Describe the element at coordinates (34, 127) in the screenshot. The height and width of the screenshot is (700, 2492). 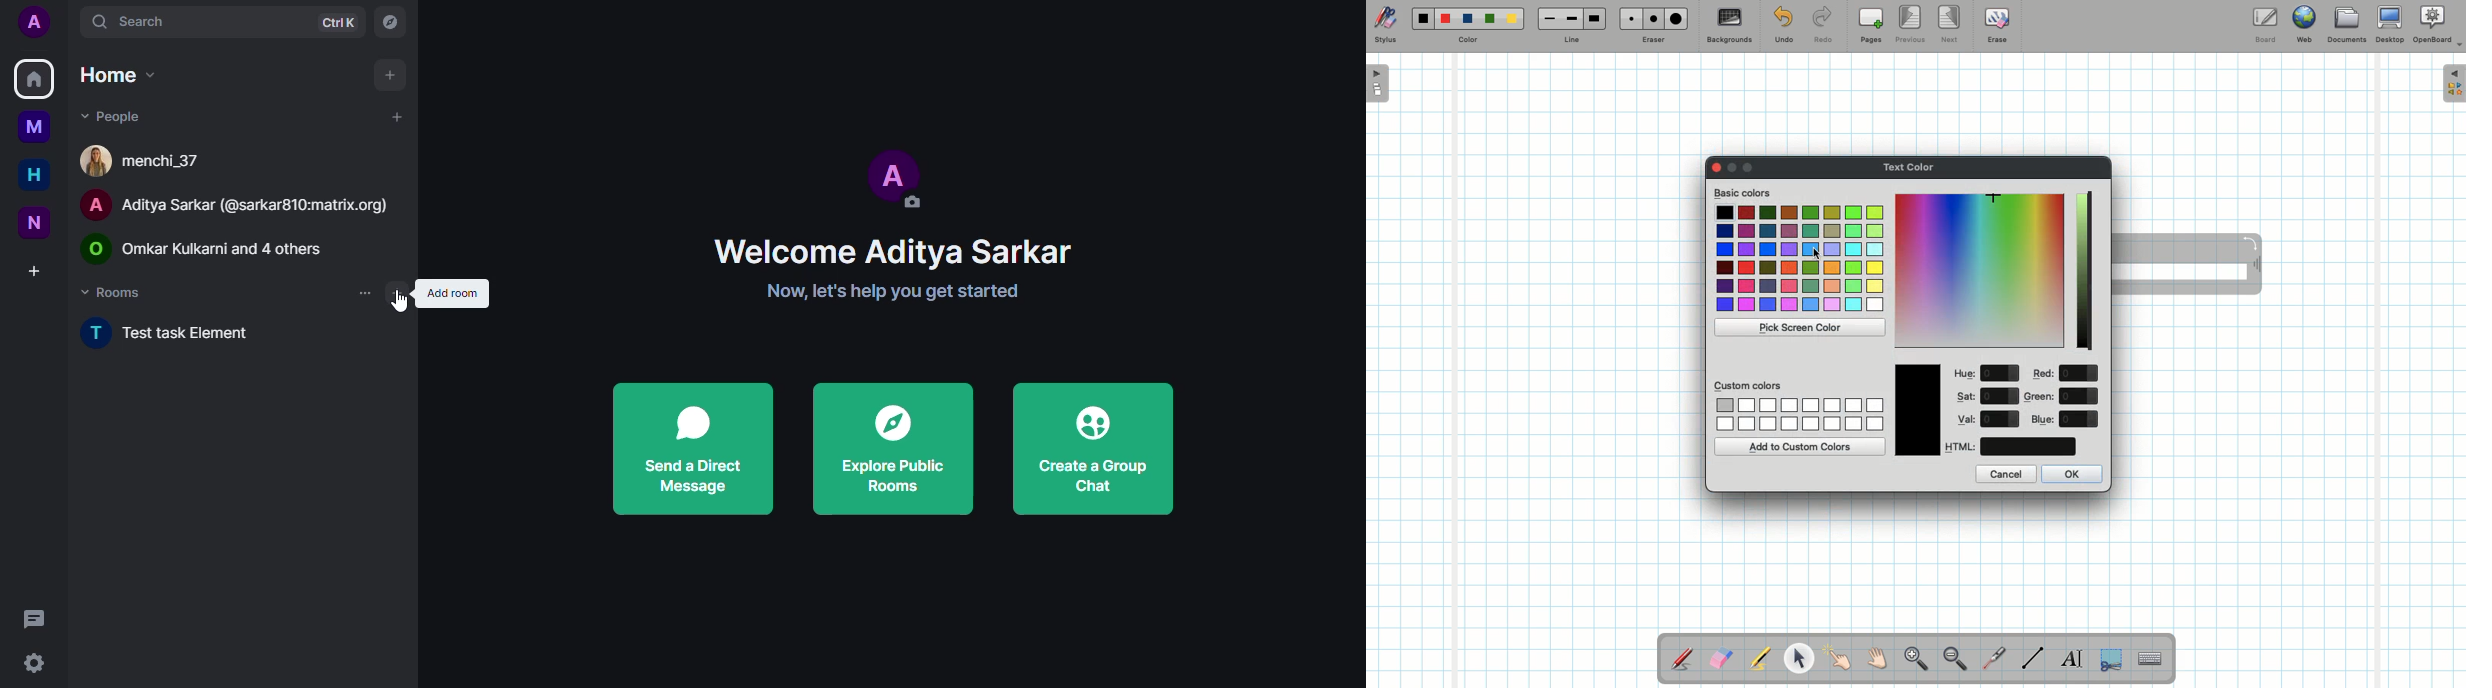
I see `myspace` at that location.